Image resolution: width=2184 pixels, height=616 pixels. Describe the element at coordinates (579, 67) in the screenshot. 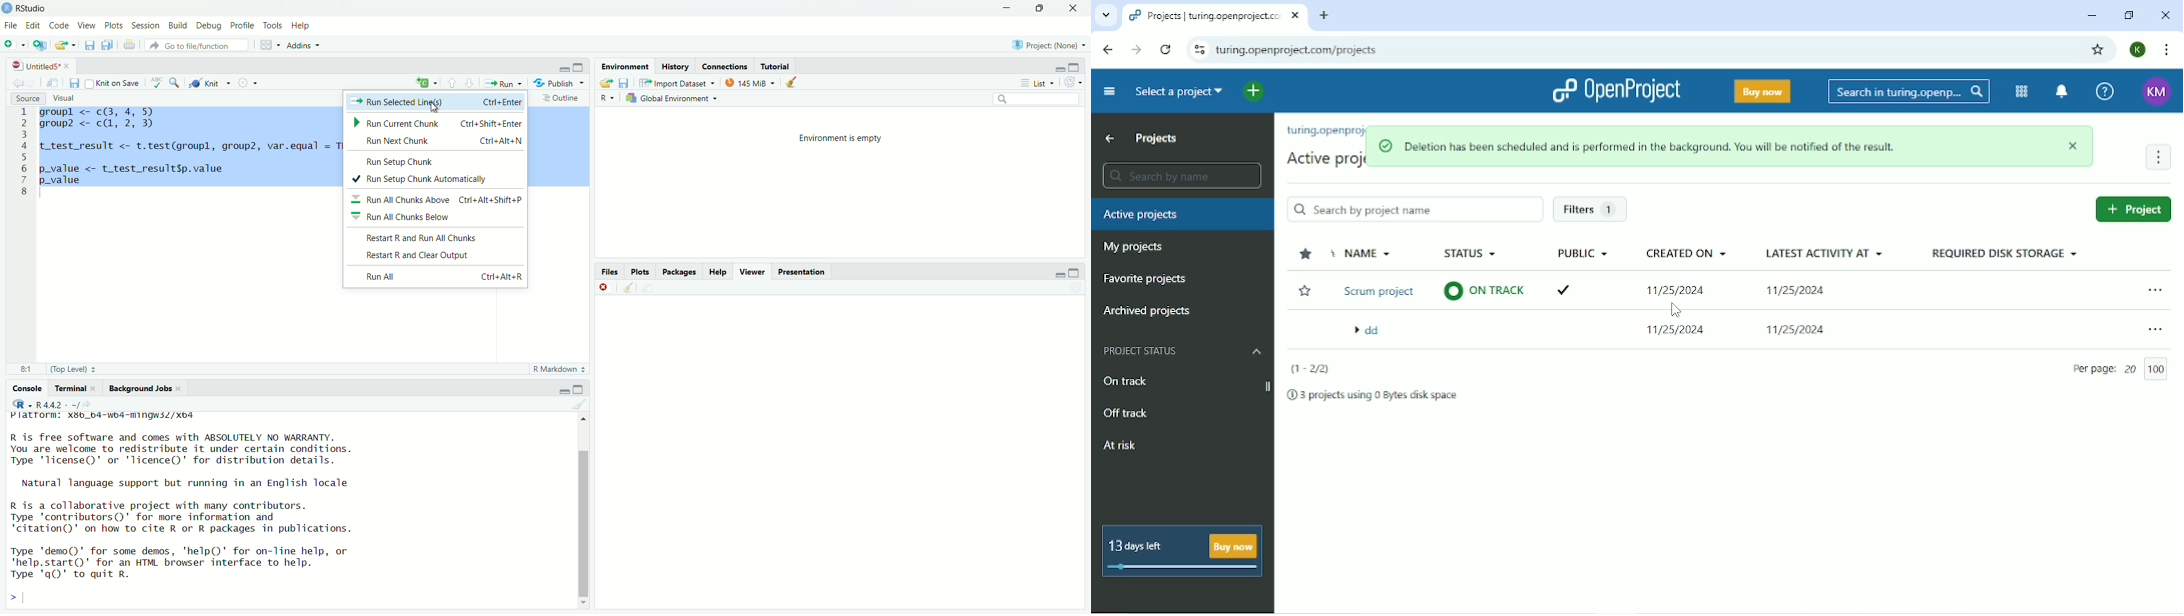

I see `maximise` at that location.